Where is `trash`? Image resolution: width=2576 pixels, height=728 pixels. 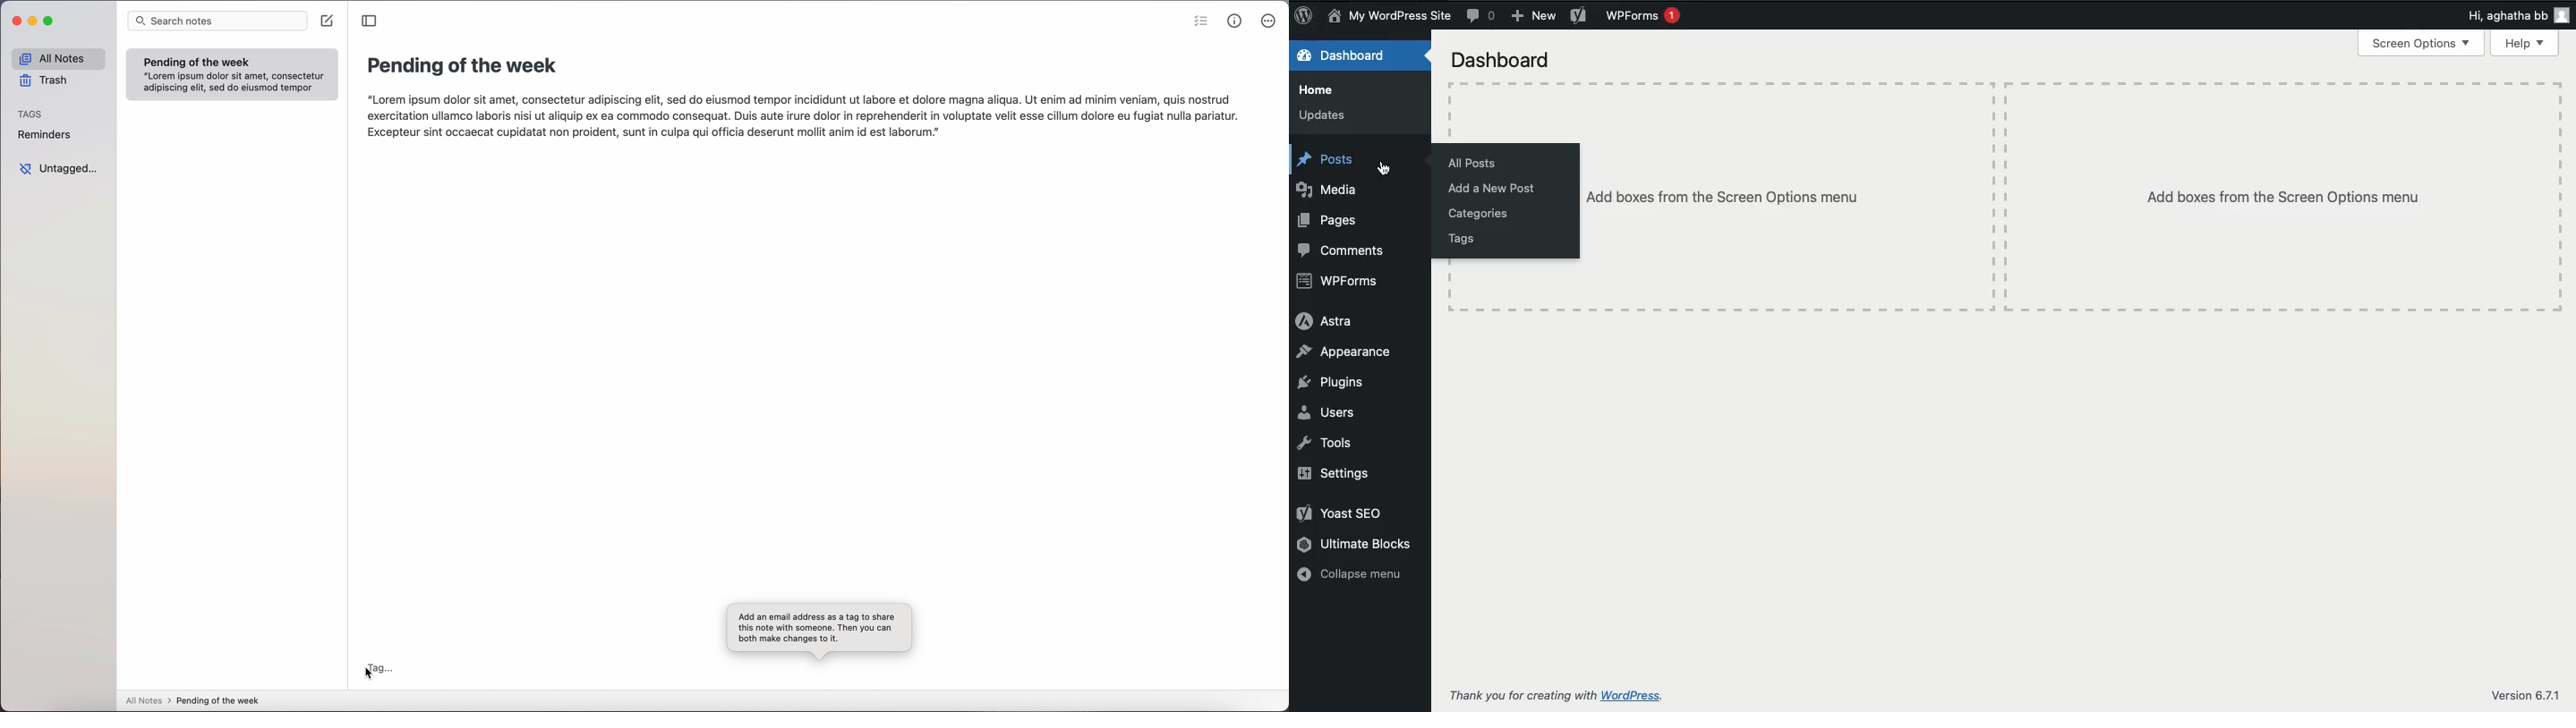 trash is located at coordinates (46, 83).